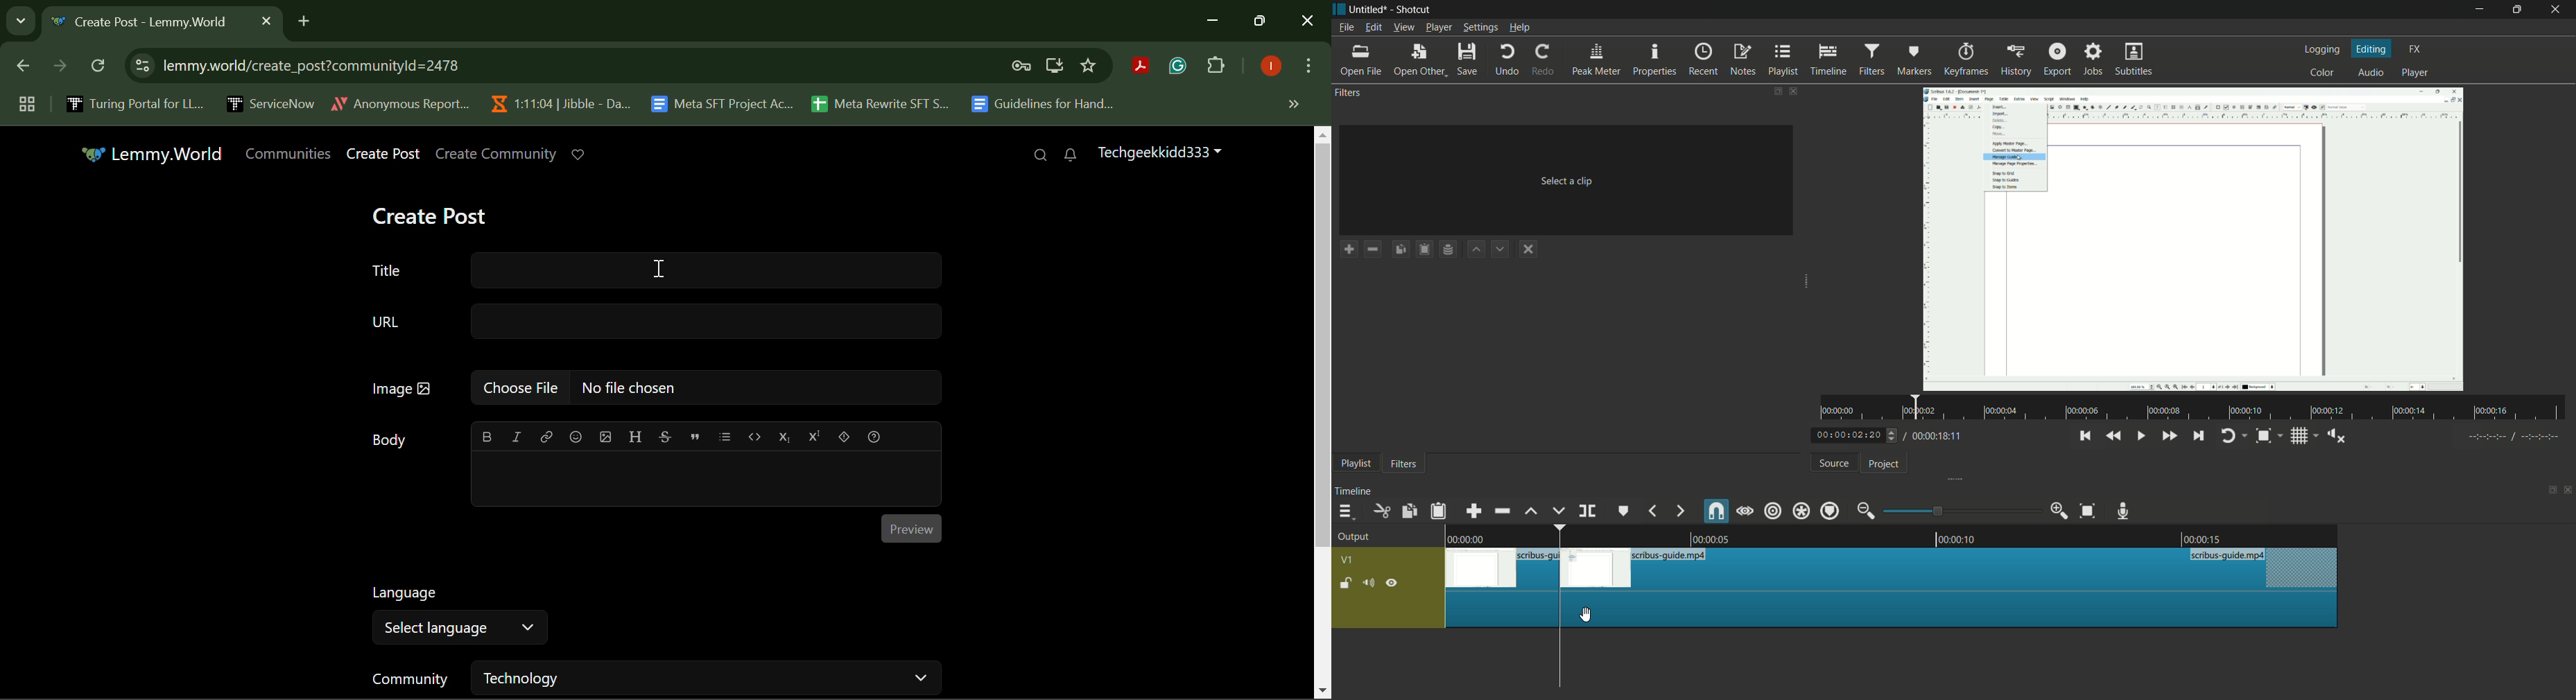 The width and height of the screenshot is (2576, 700). Describe the element at coordinates (1567, 113) in the screenshot. I see `imported file name` at that location.